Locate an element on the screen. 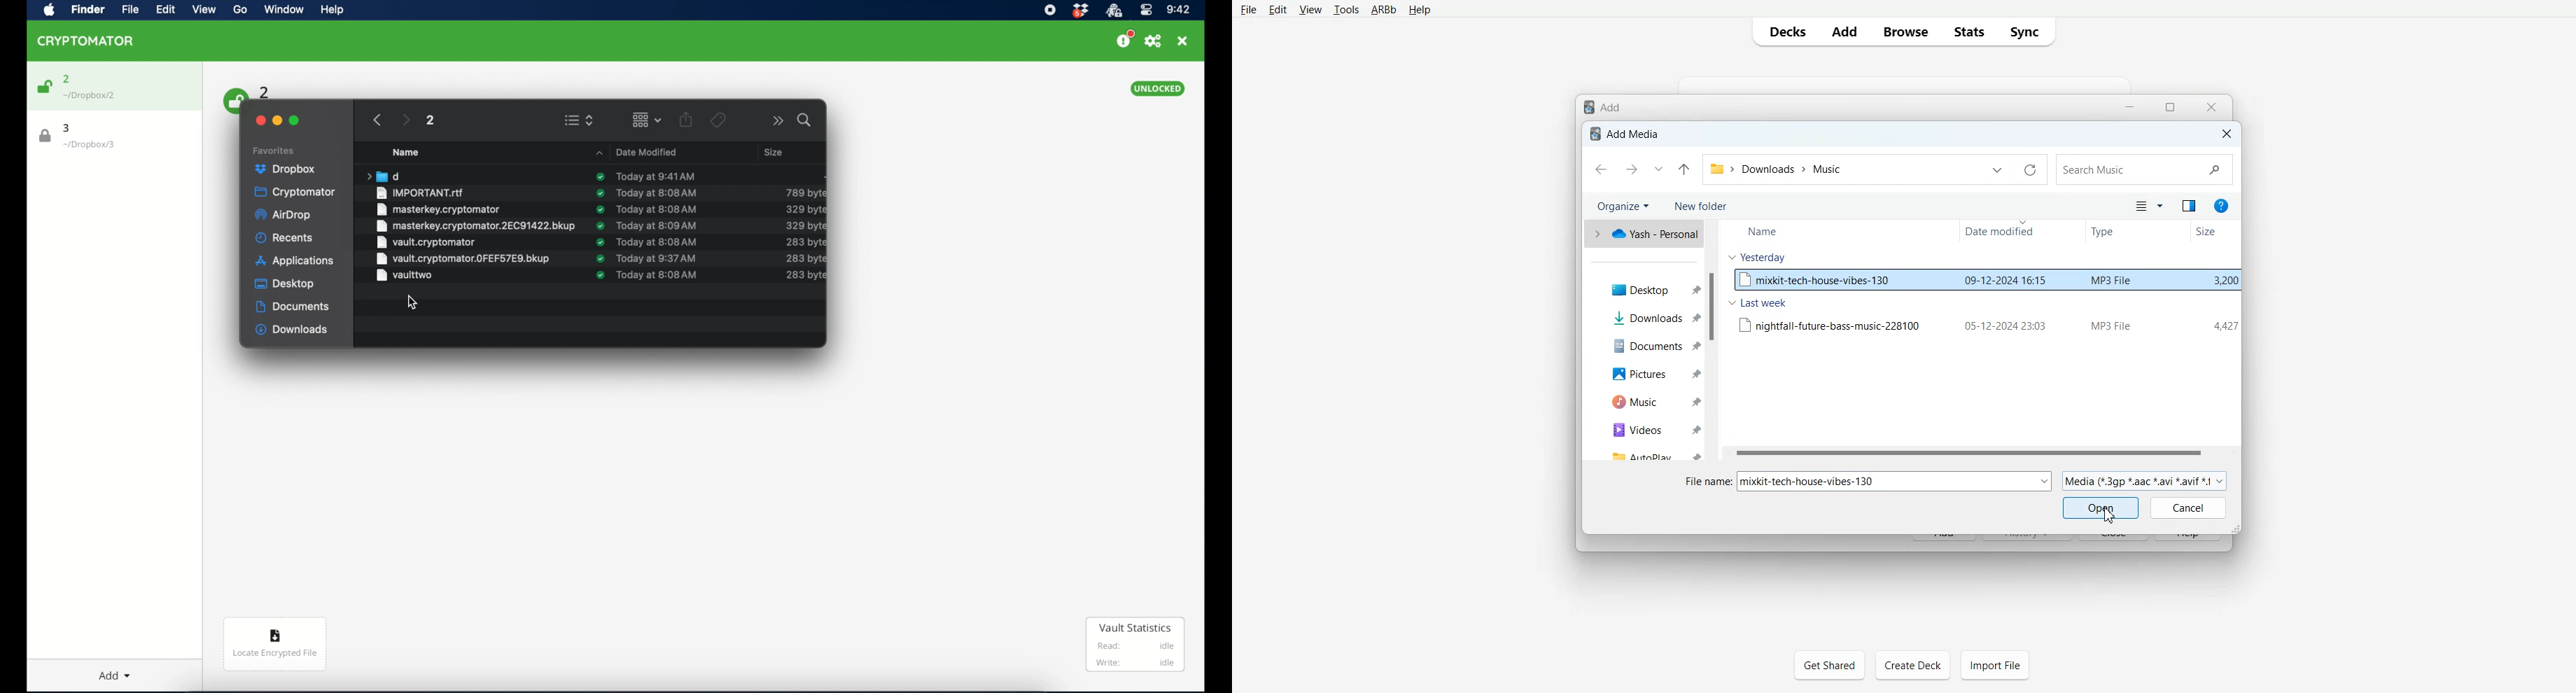 This screenshot has width=2576, height=700. Add is located at coordinates (1845, 31).